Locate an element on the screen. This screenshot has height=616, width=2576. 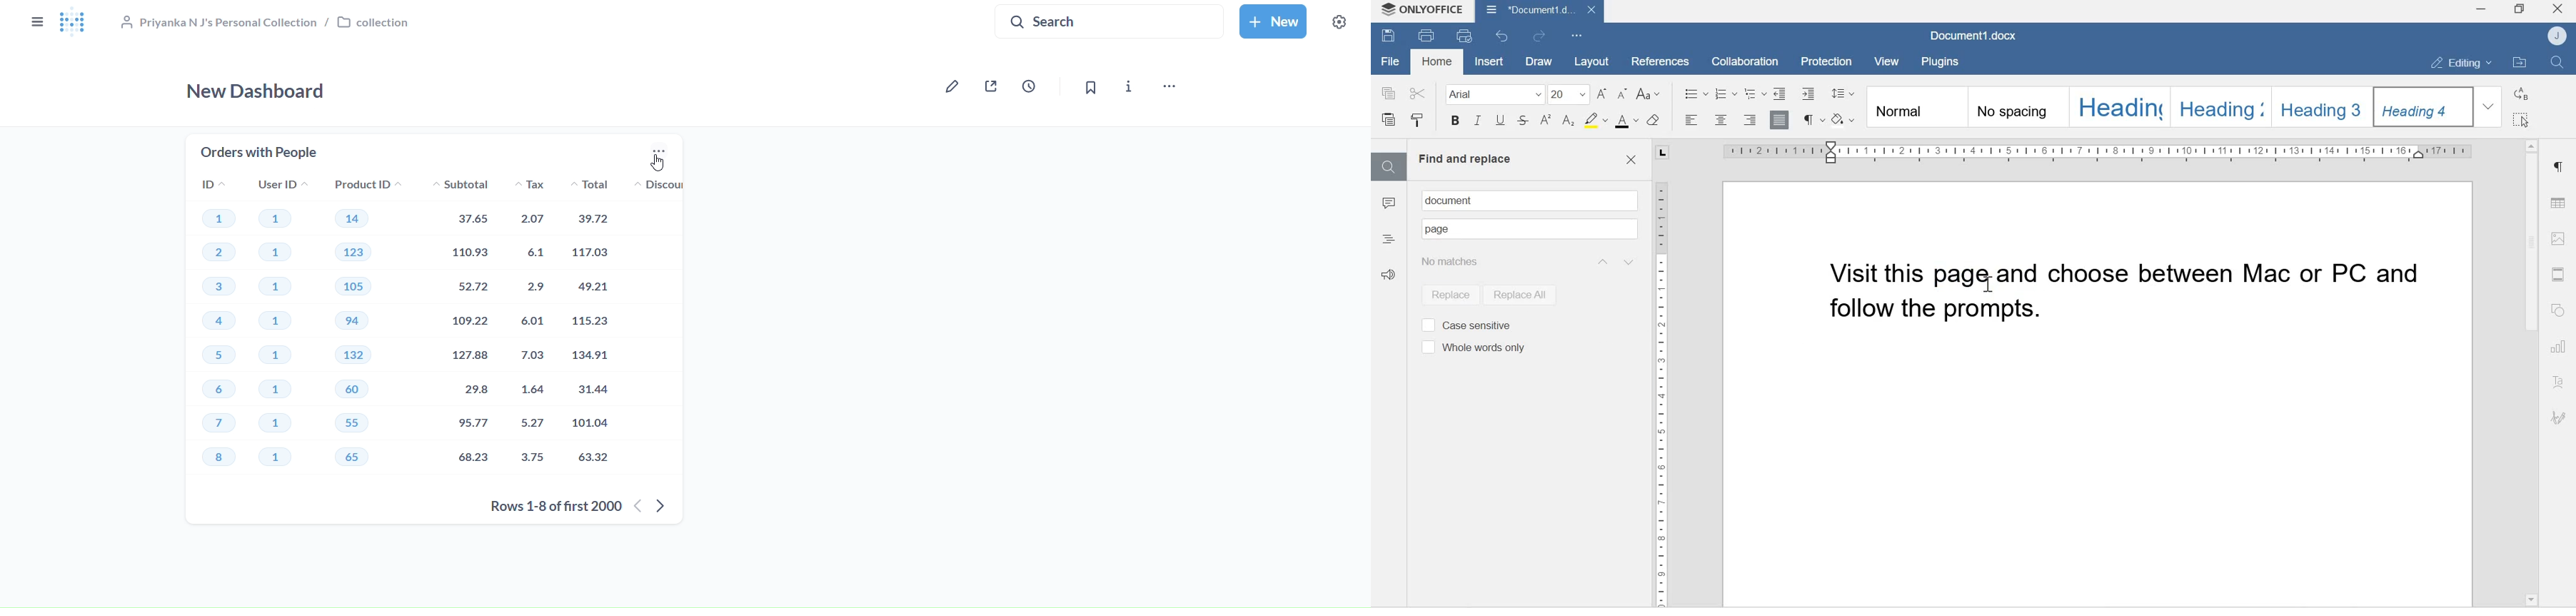
Layout is located at coordinates (1590, 61).